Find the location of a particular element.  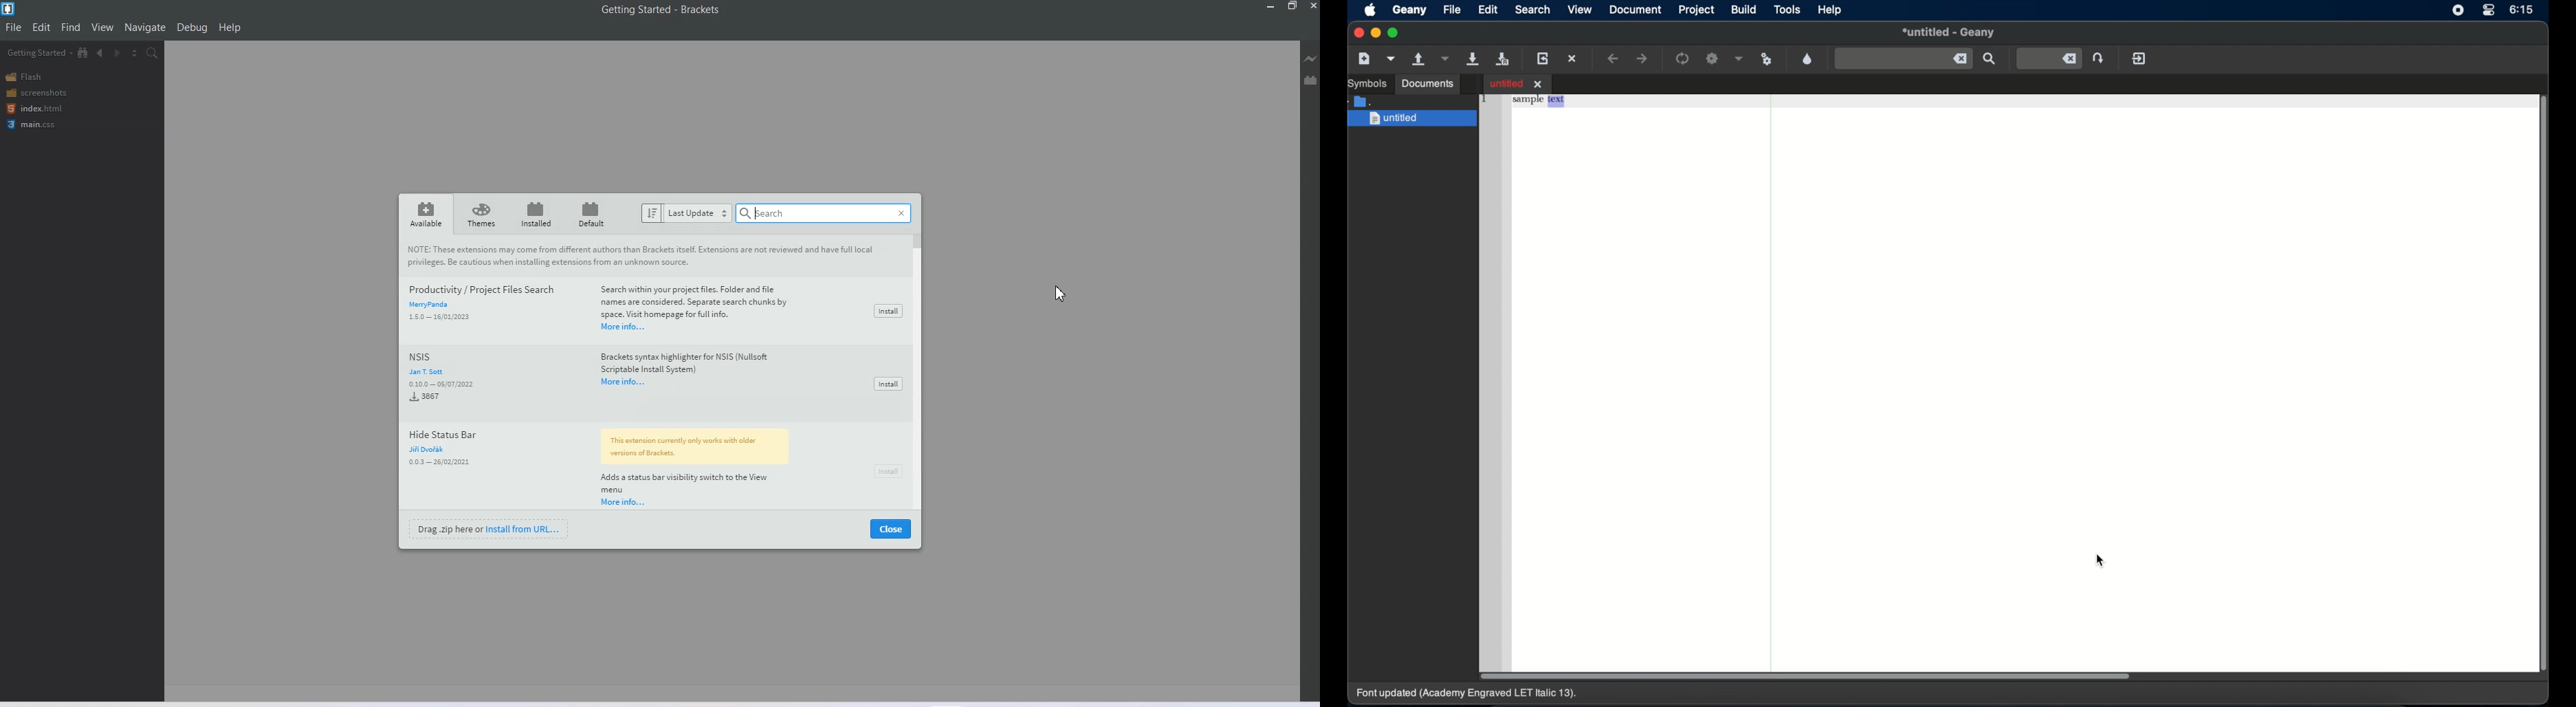

drag .zip here or install from URL is located at coordinates (489, 530).